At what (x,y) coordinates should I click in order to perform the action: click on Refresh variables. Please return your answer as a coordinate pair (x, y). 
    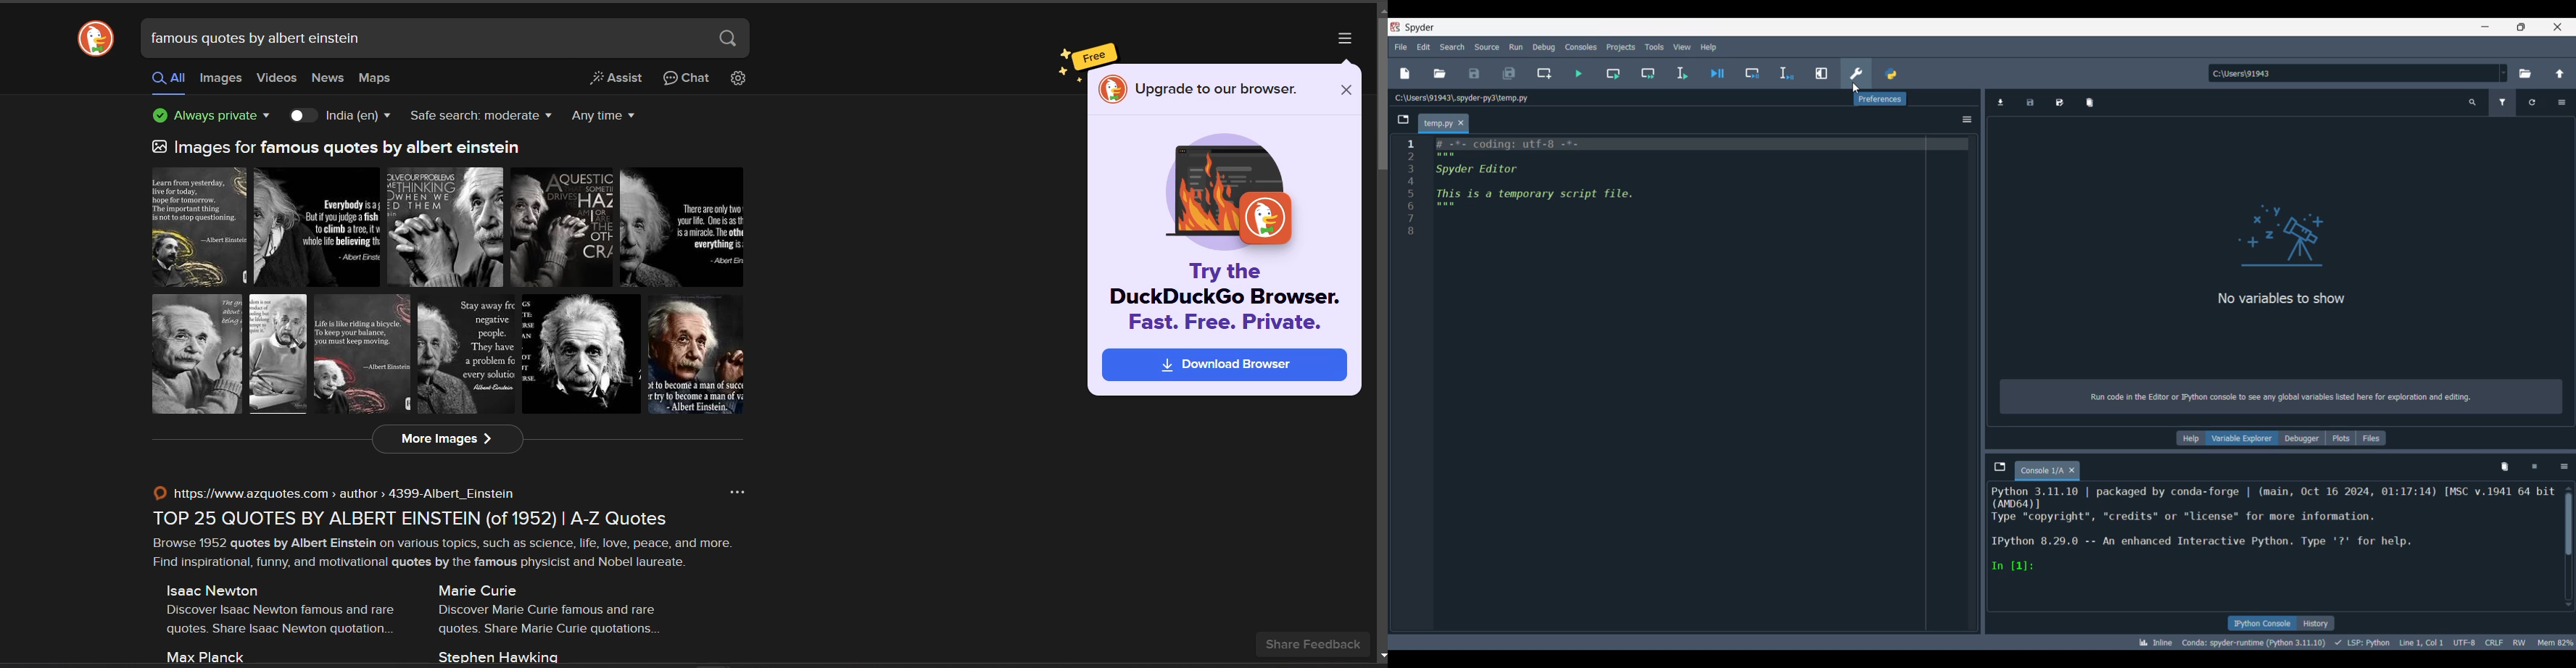
    Looking at the image, I should click on (2532, 103).